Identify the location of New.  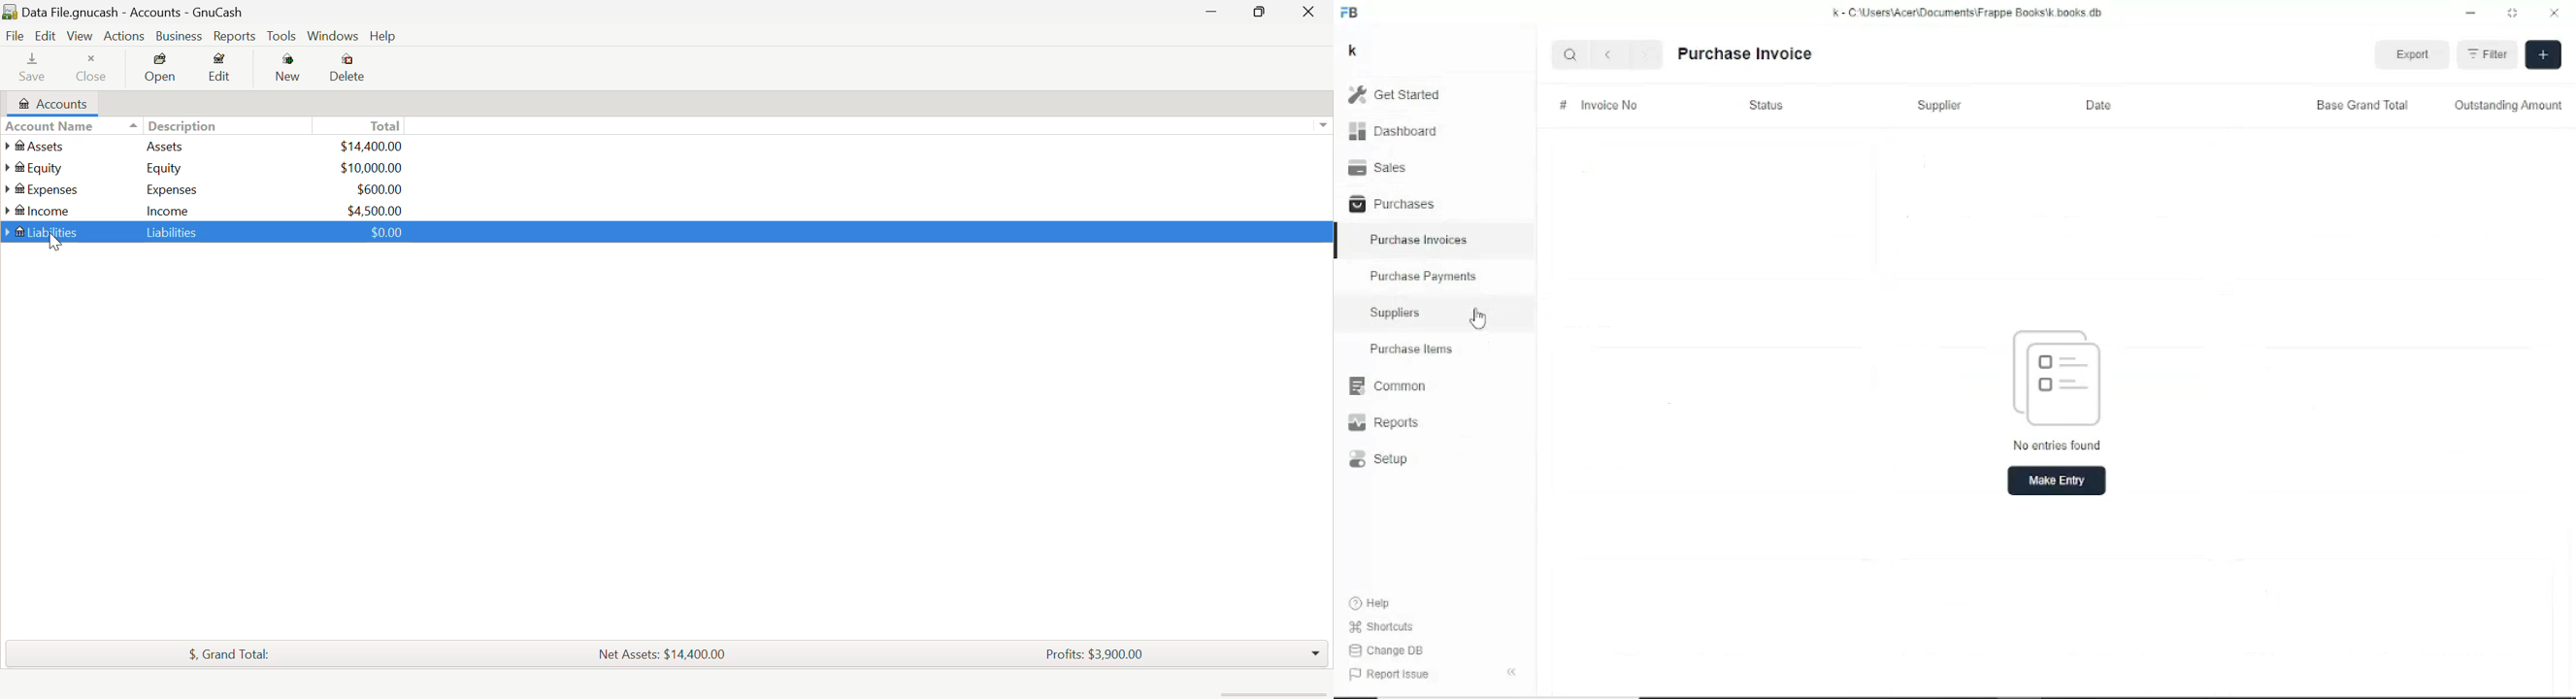
(289, 70).